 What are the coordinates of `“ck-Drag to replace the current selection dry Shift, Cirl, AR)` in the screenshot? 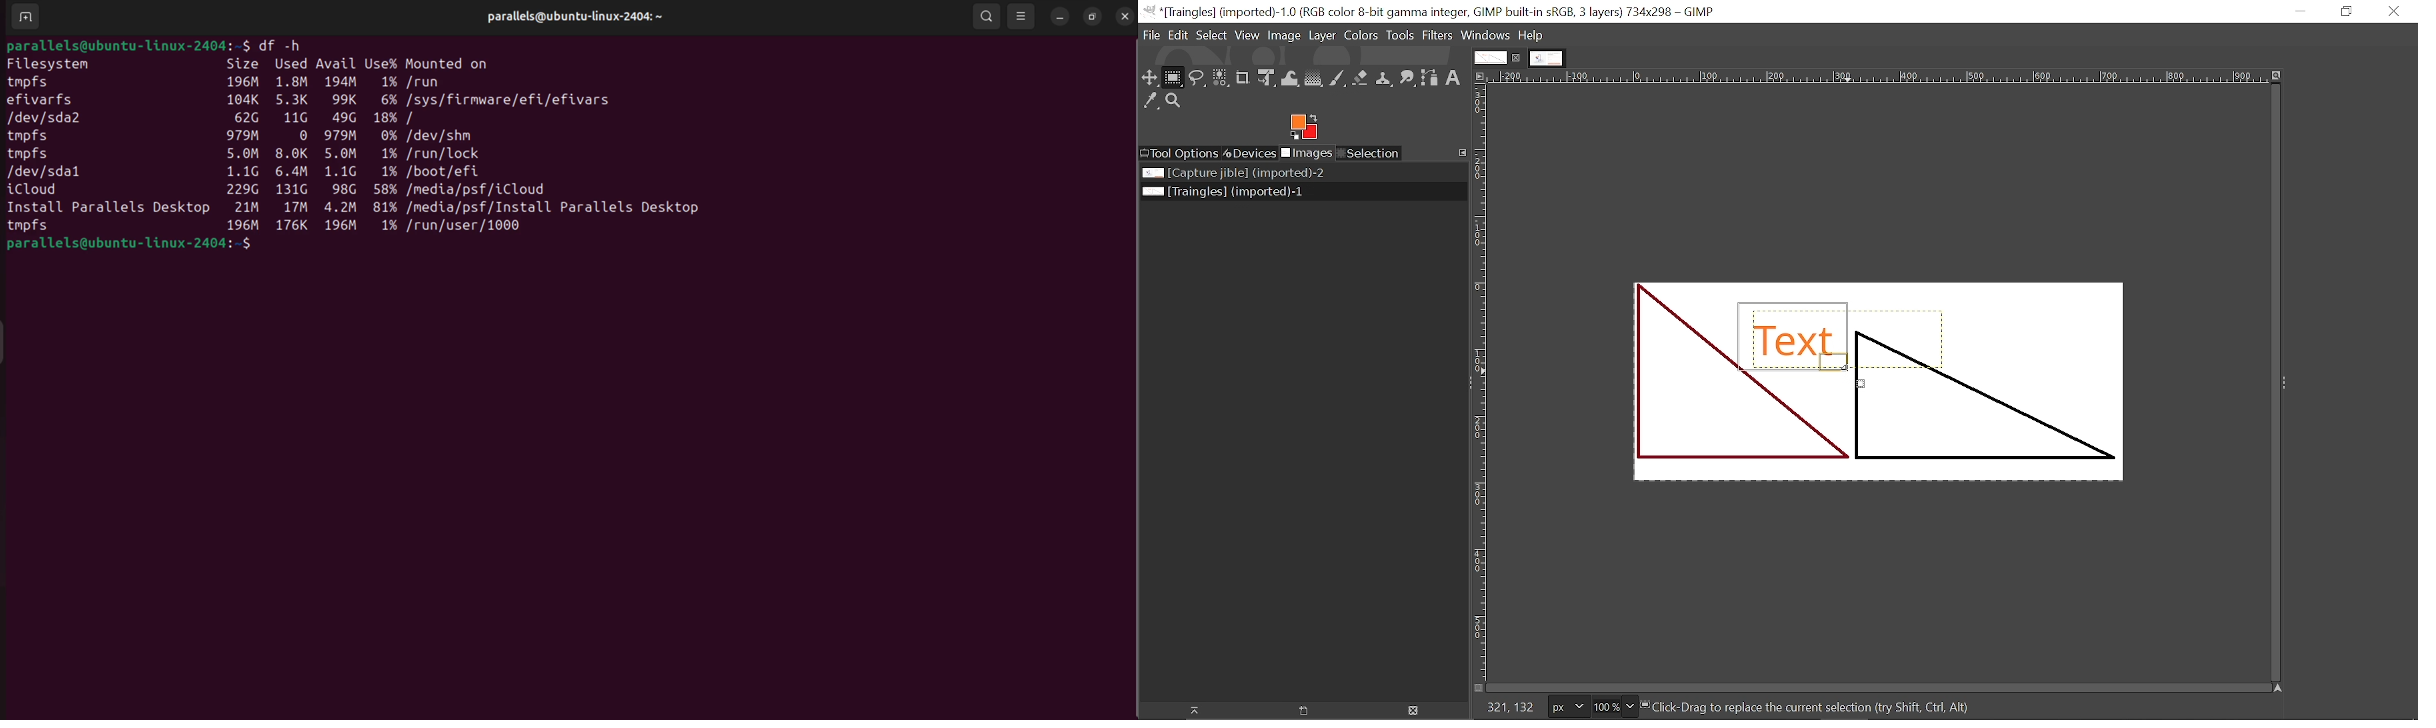 It's located at (1823, 706).